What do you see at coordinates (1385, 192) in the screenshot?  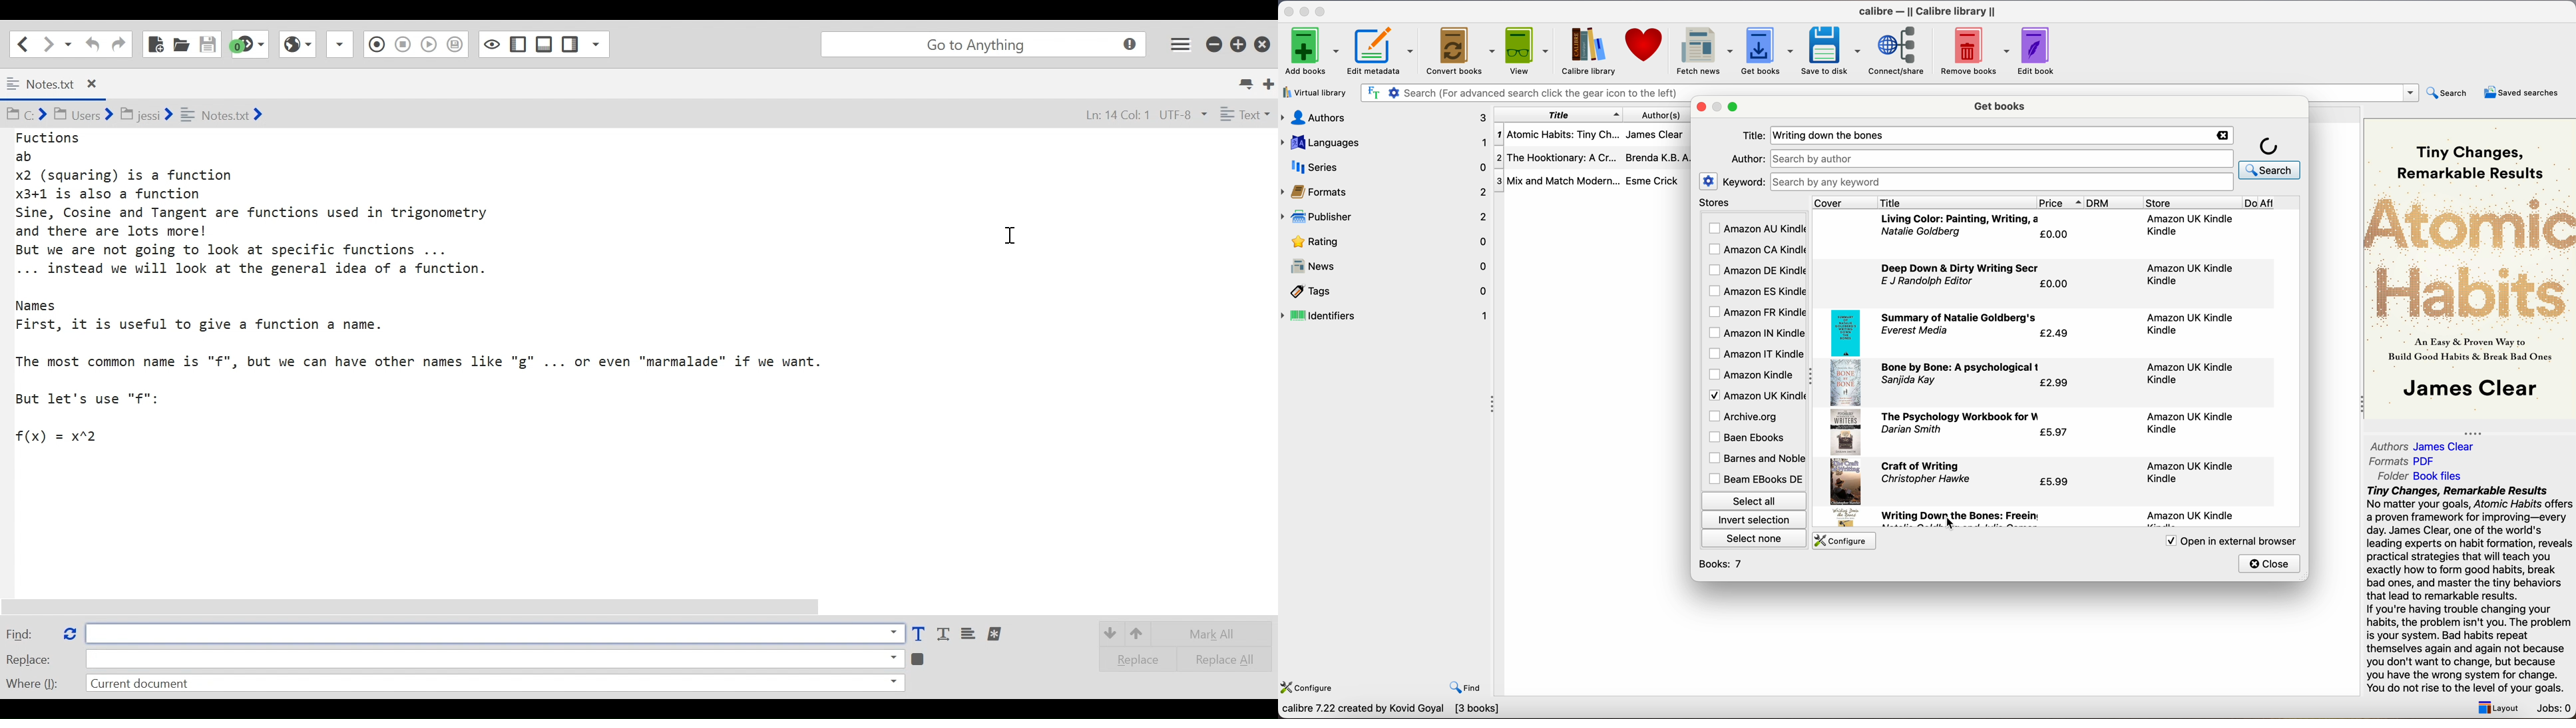 I see `formats` at bounding box center [1385, 192].